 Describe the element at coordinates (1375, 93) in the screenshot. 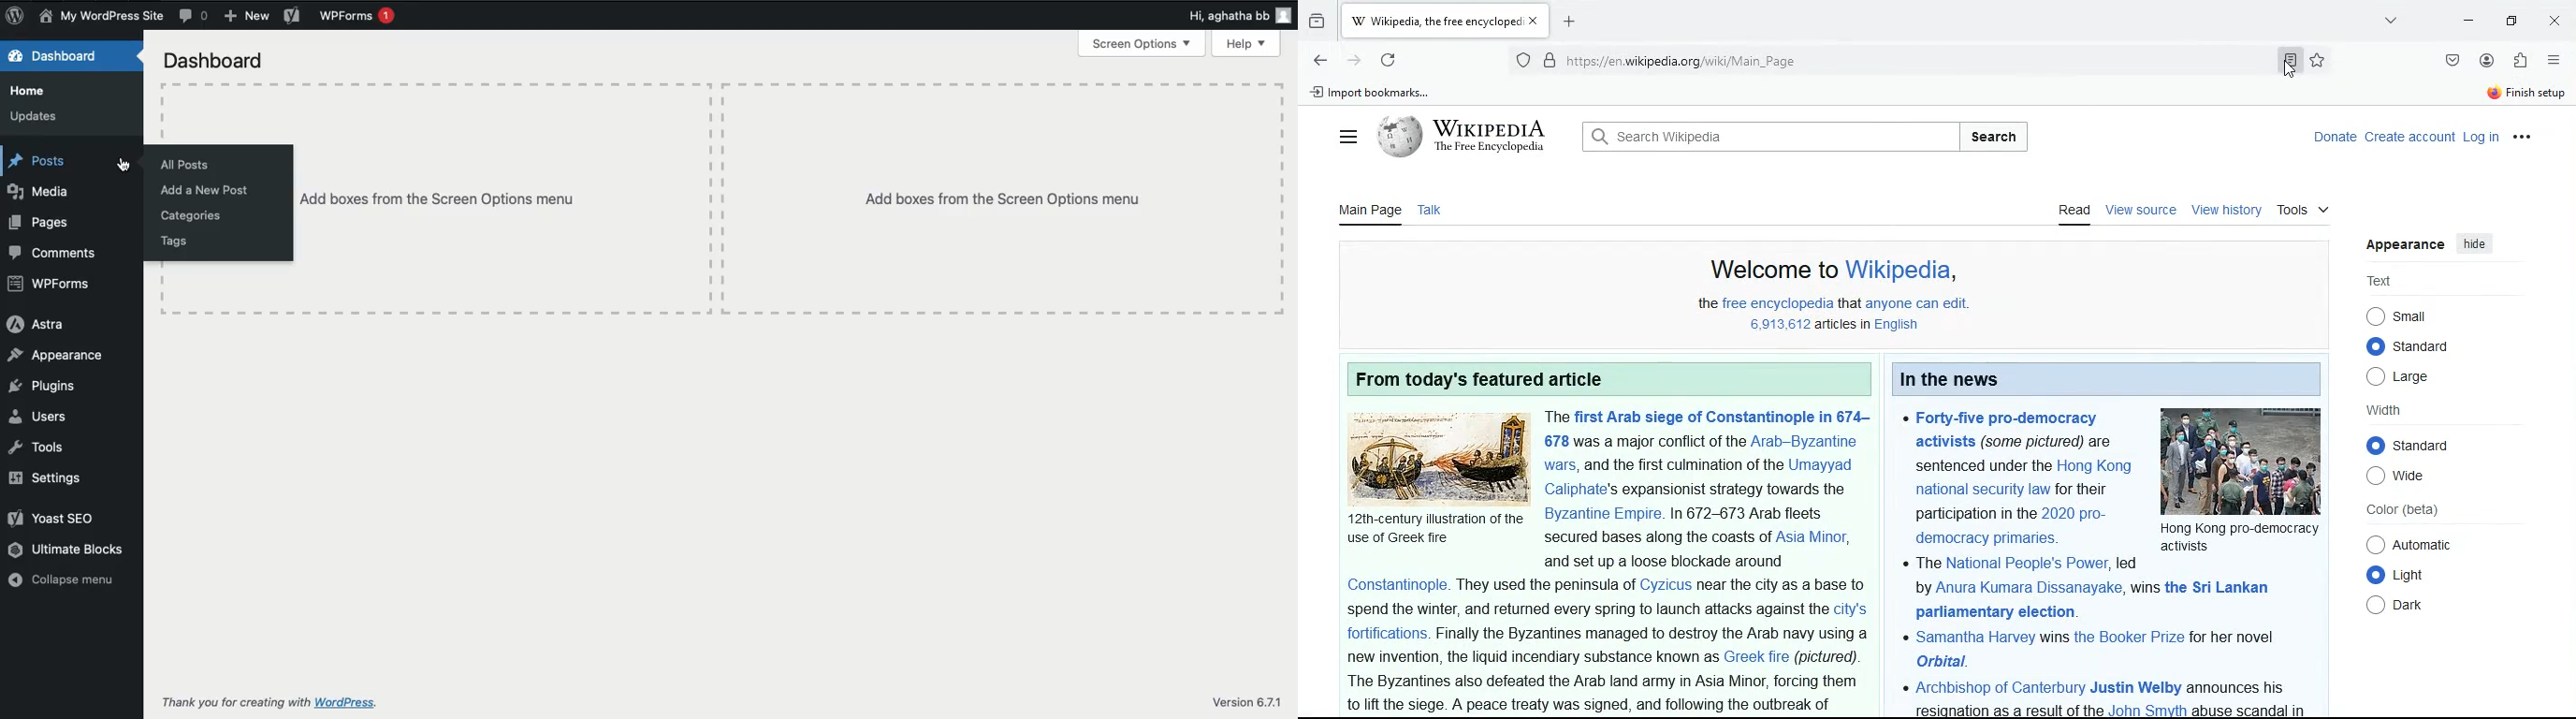

I see `import bookmarks...` at that location.